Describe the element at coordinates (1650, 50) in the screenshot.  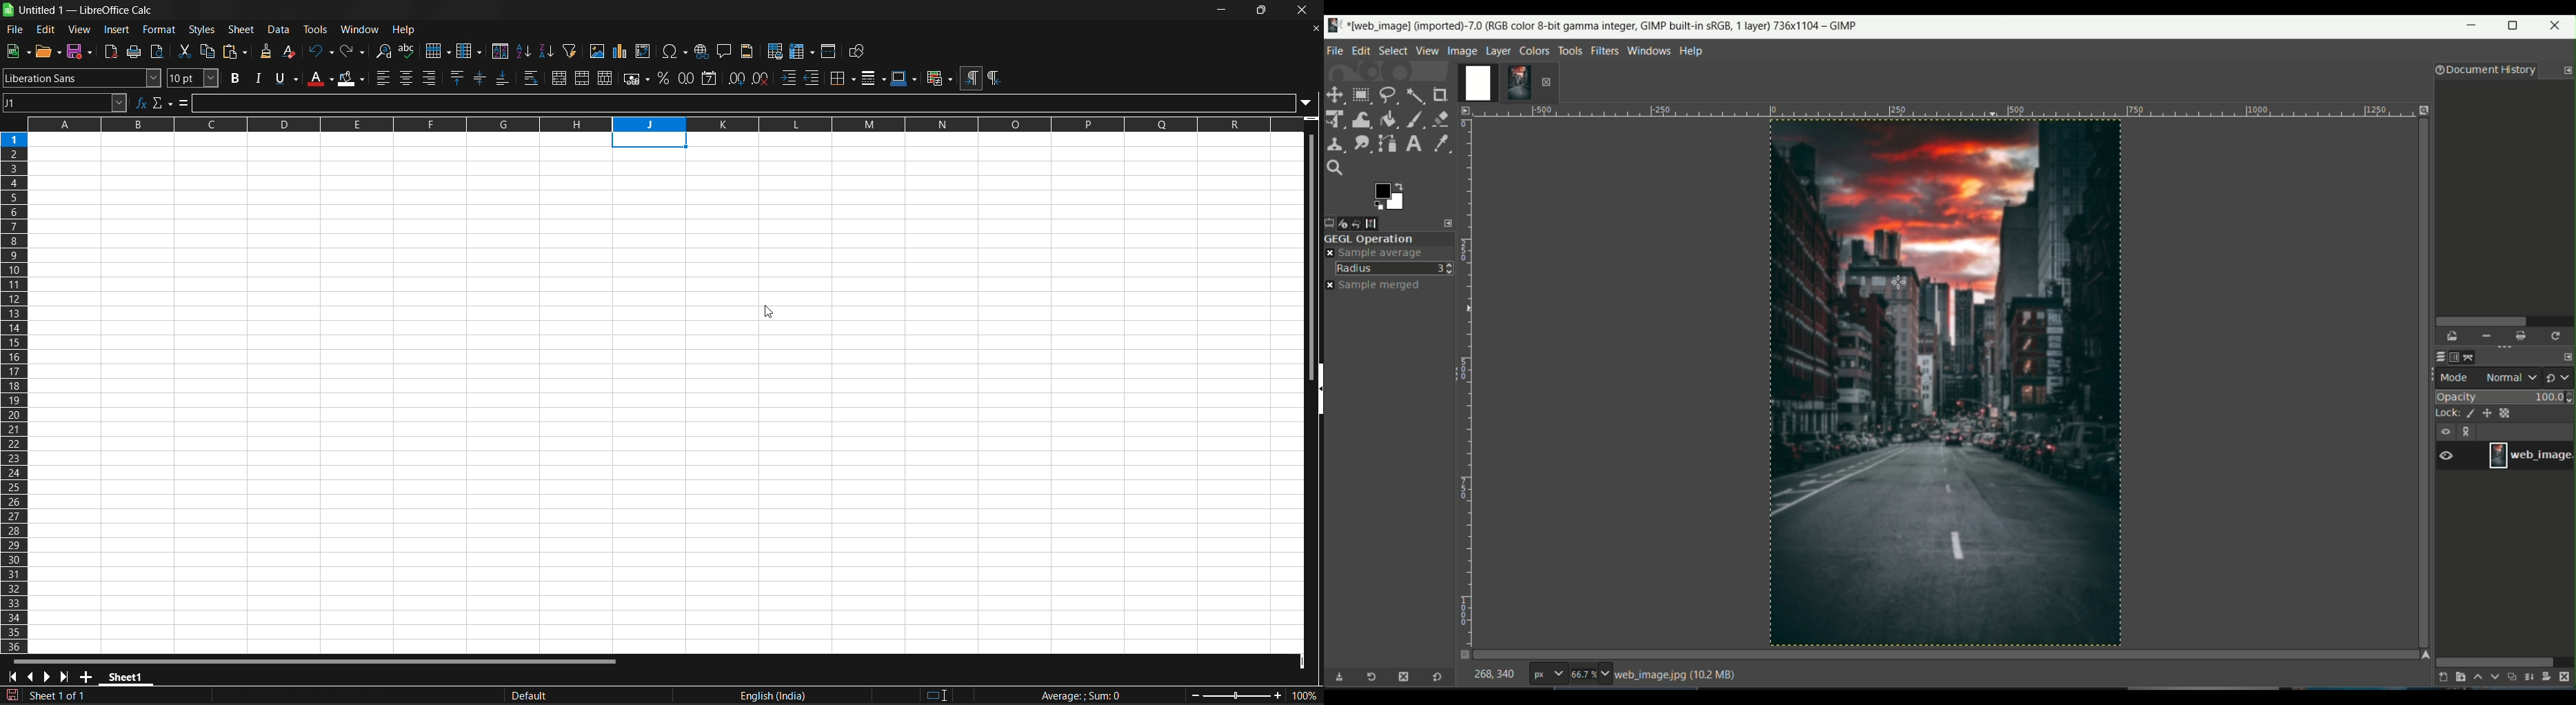
I see `windows tab` at that location.